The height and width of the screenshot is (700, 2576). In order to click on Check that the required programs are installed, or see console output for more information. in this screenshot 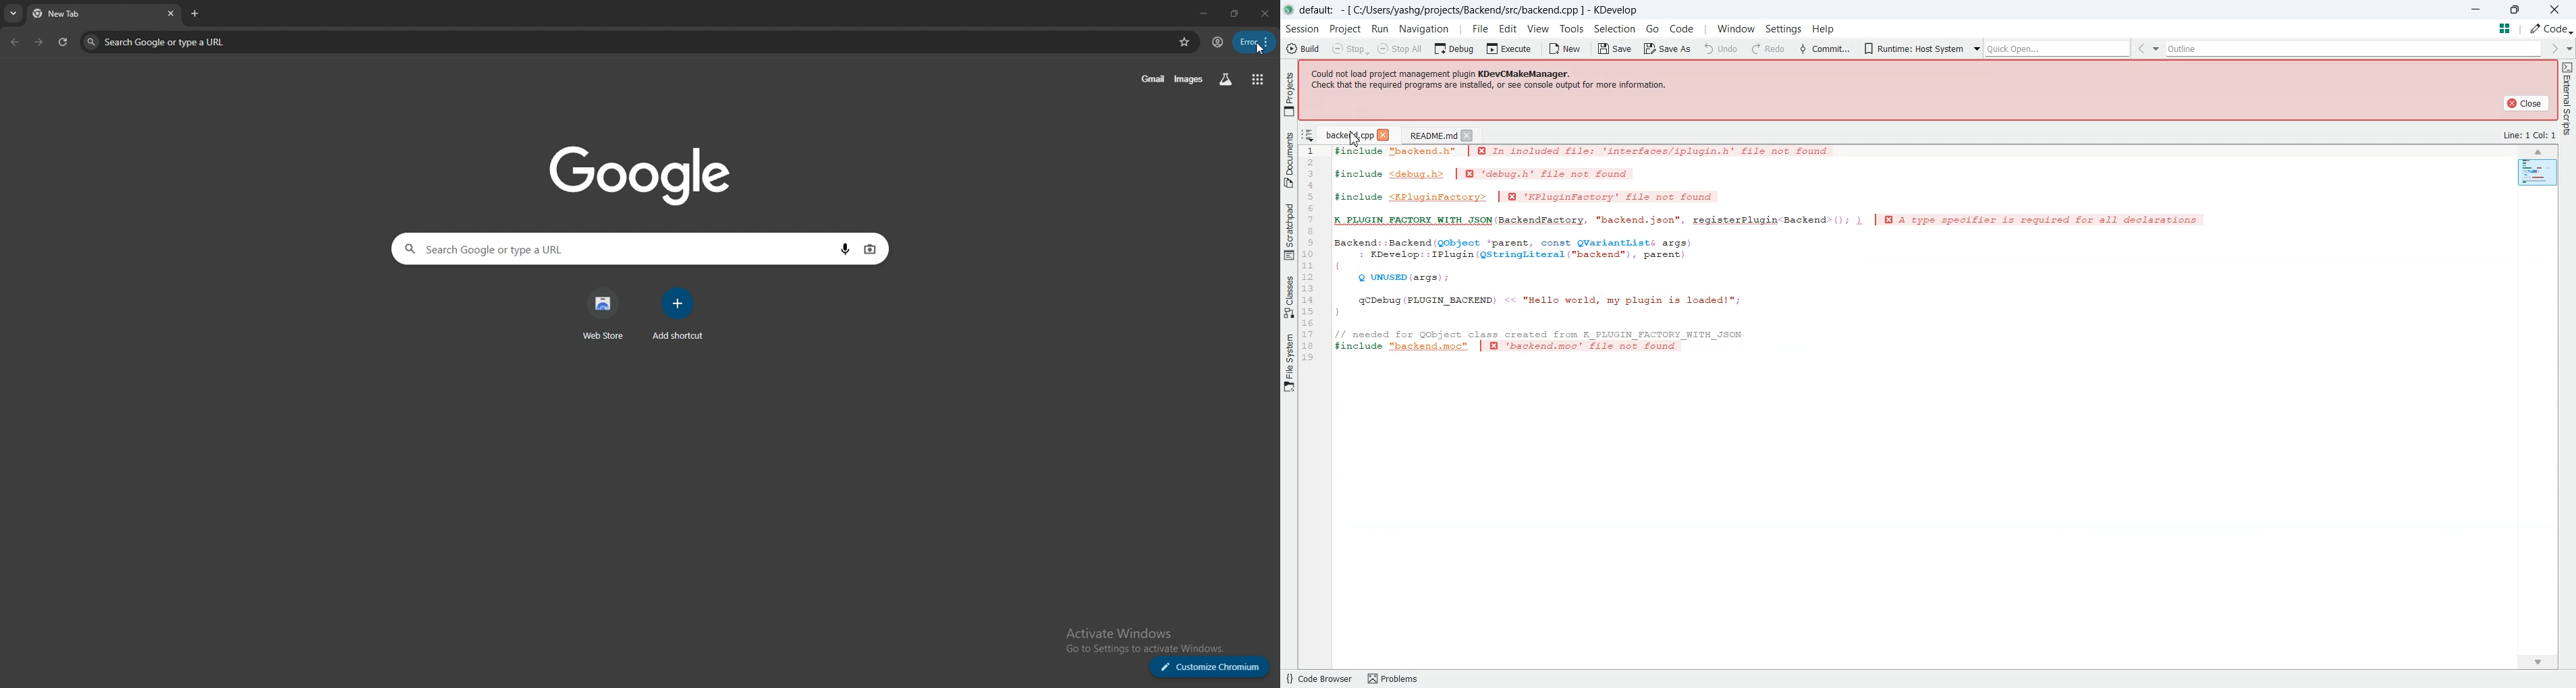, I will do `click(1492, 86)`.